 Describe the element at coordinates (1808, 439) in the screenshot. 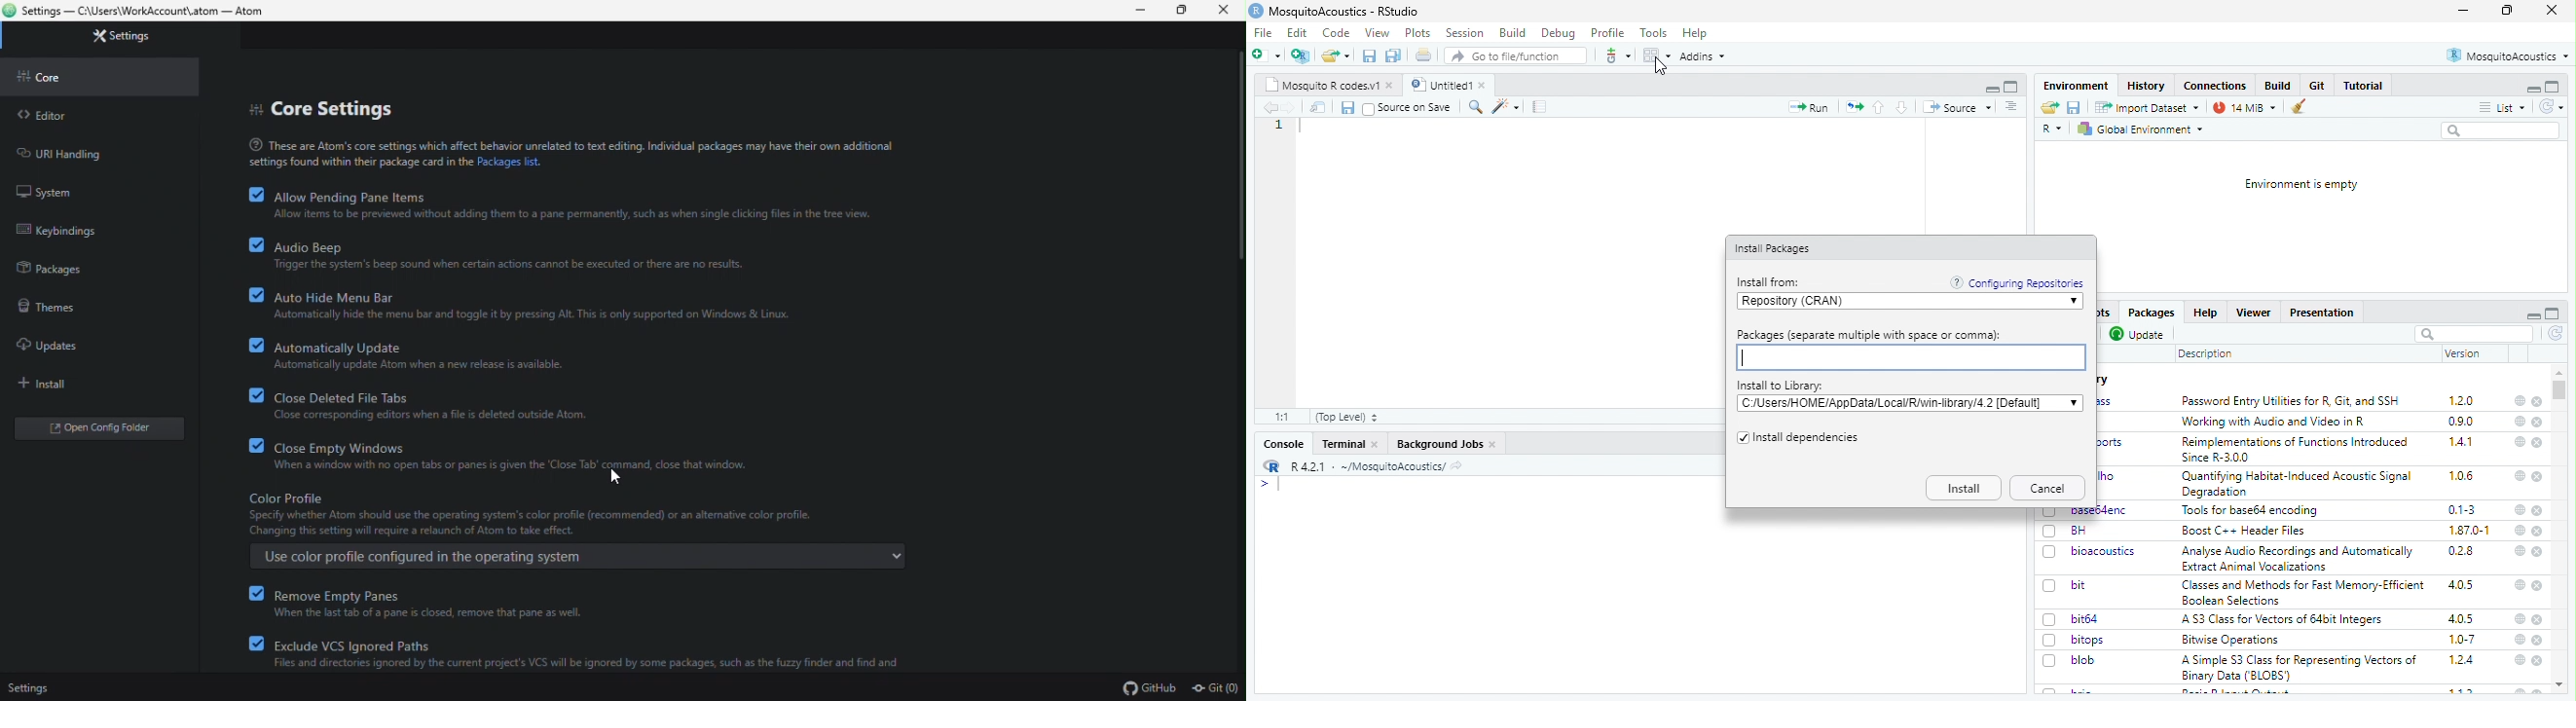

I see `Install dependencies` at that location.